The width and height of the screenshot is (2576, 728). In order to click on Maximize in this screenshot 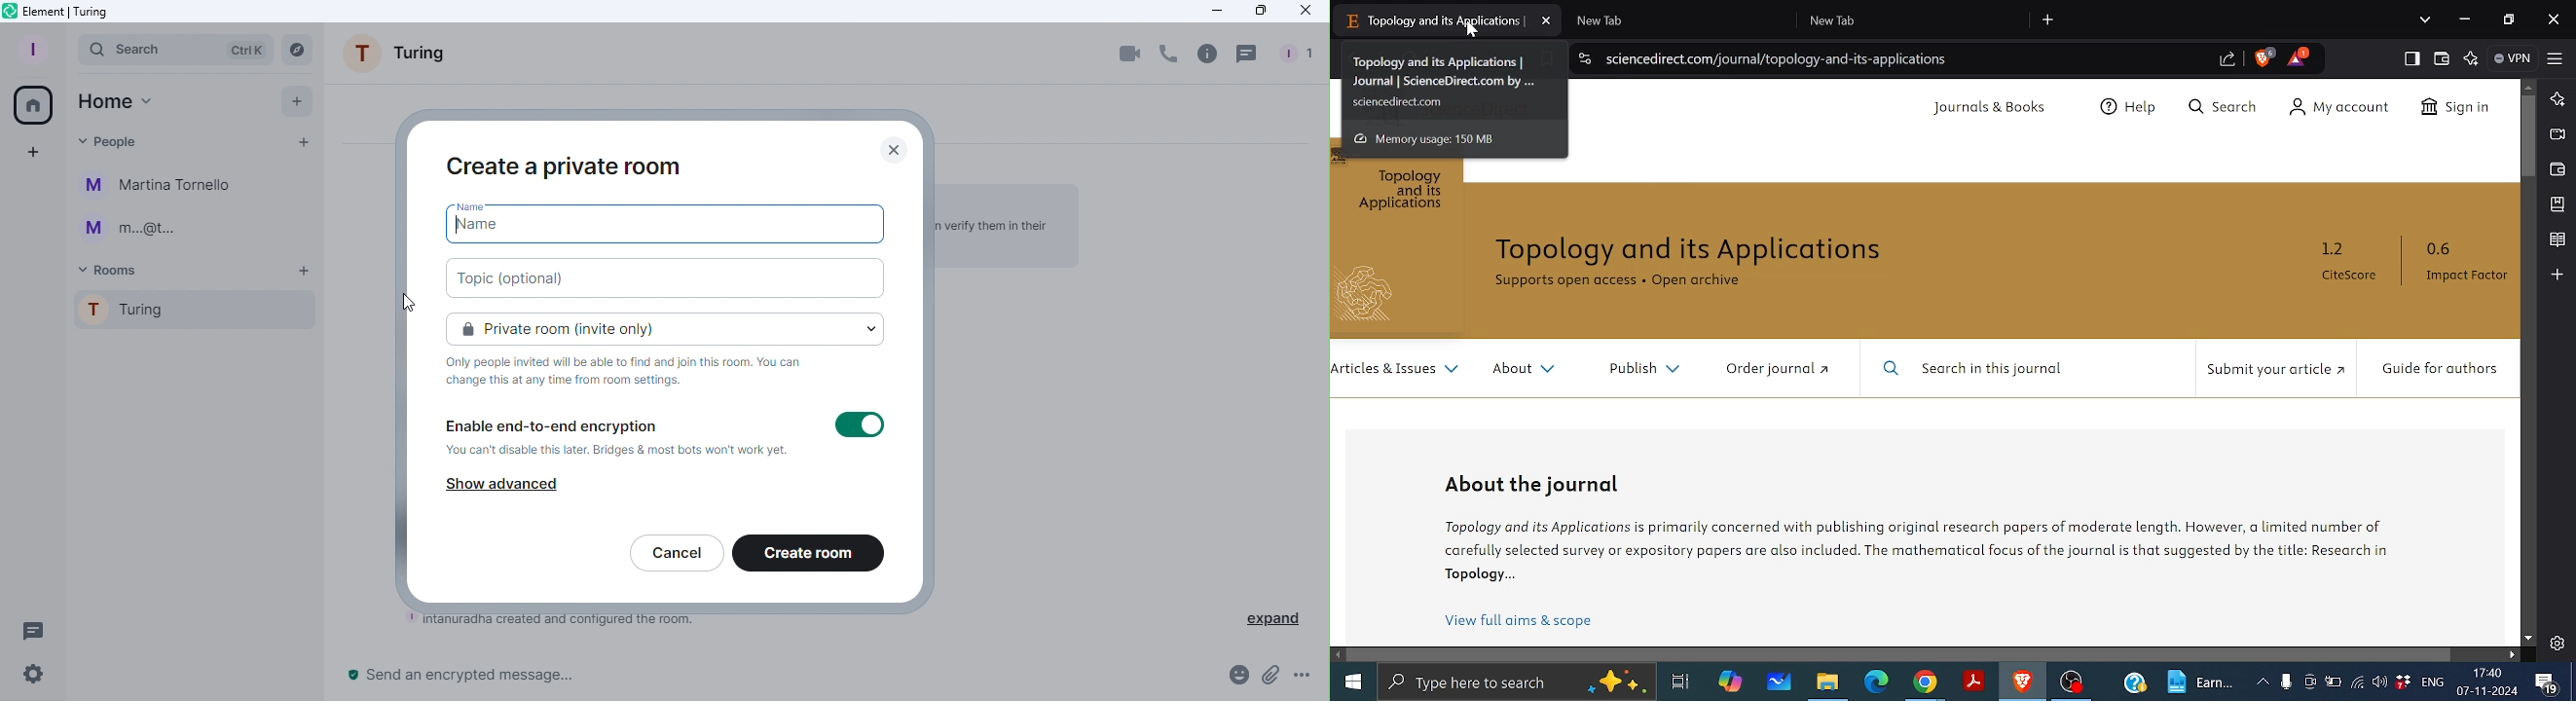, I will do `click(1259, 11)`.